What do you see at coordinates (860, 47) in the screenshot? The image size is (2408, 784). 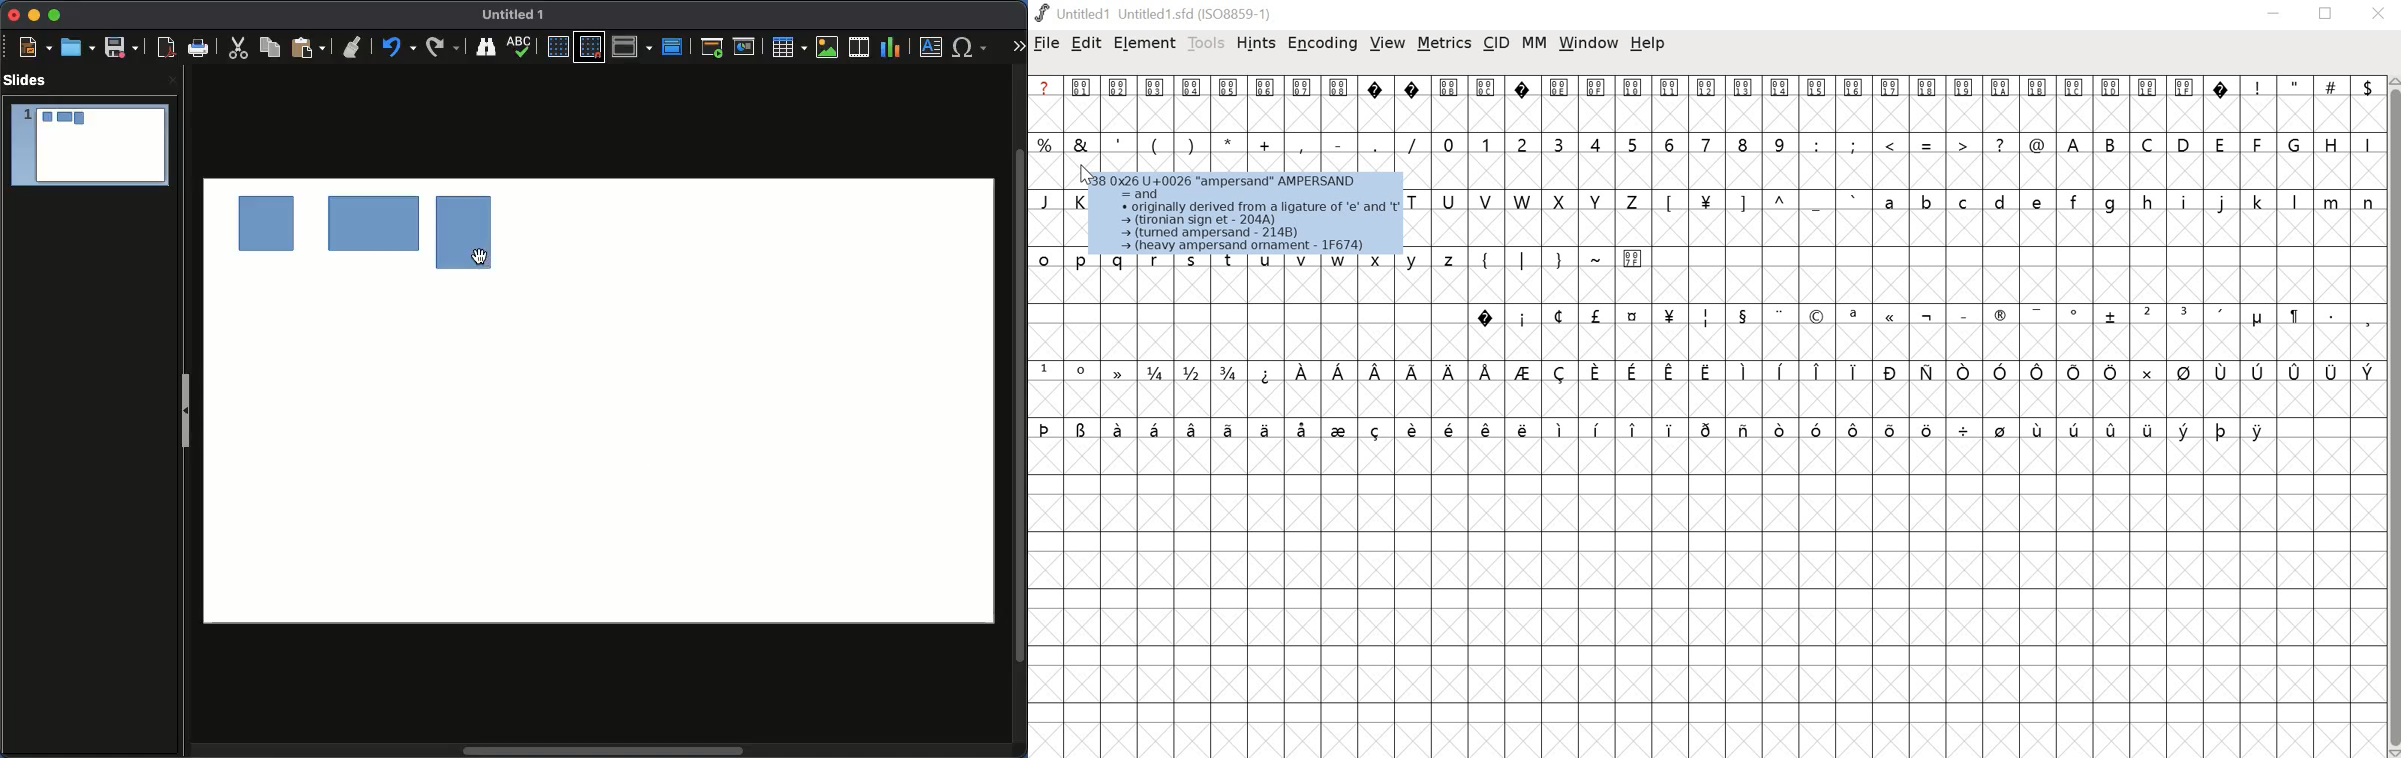 I see `Audio or video` at bounding box center [860, 47].